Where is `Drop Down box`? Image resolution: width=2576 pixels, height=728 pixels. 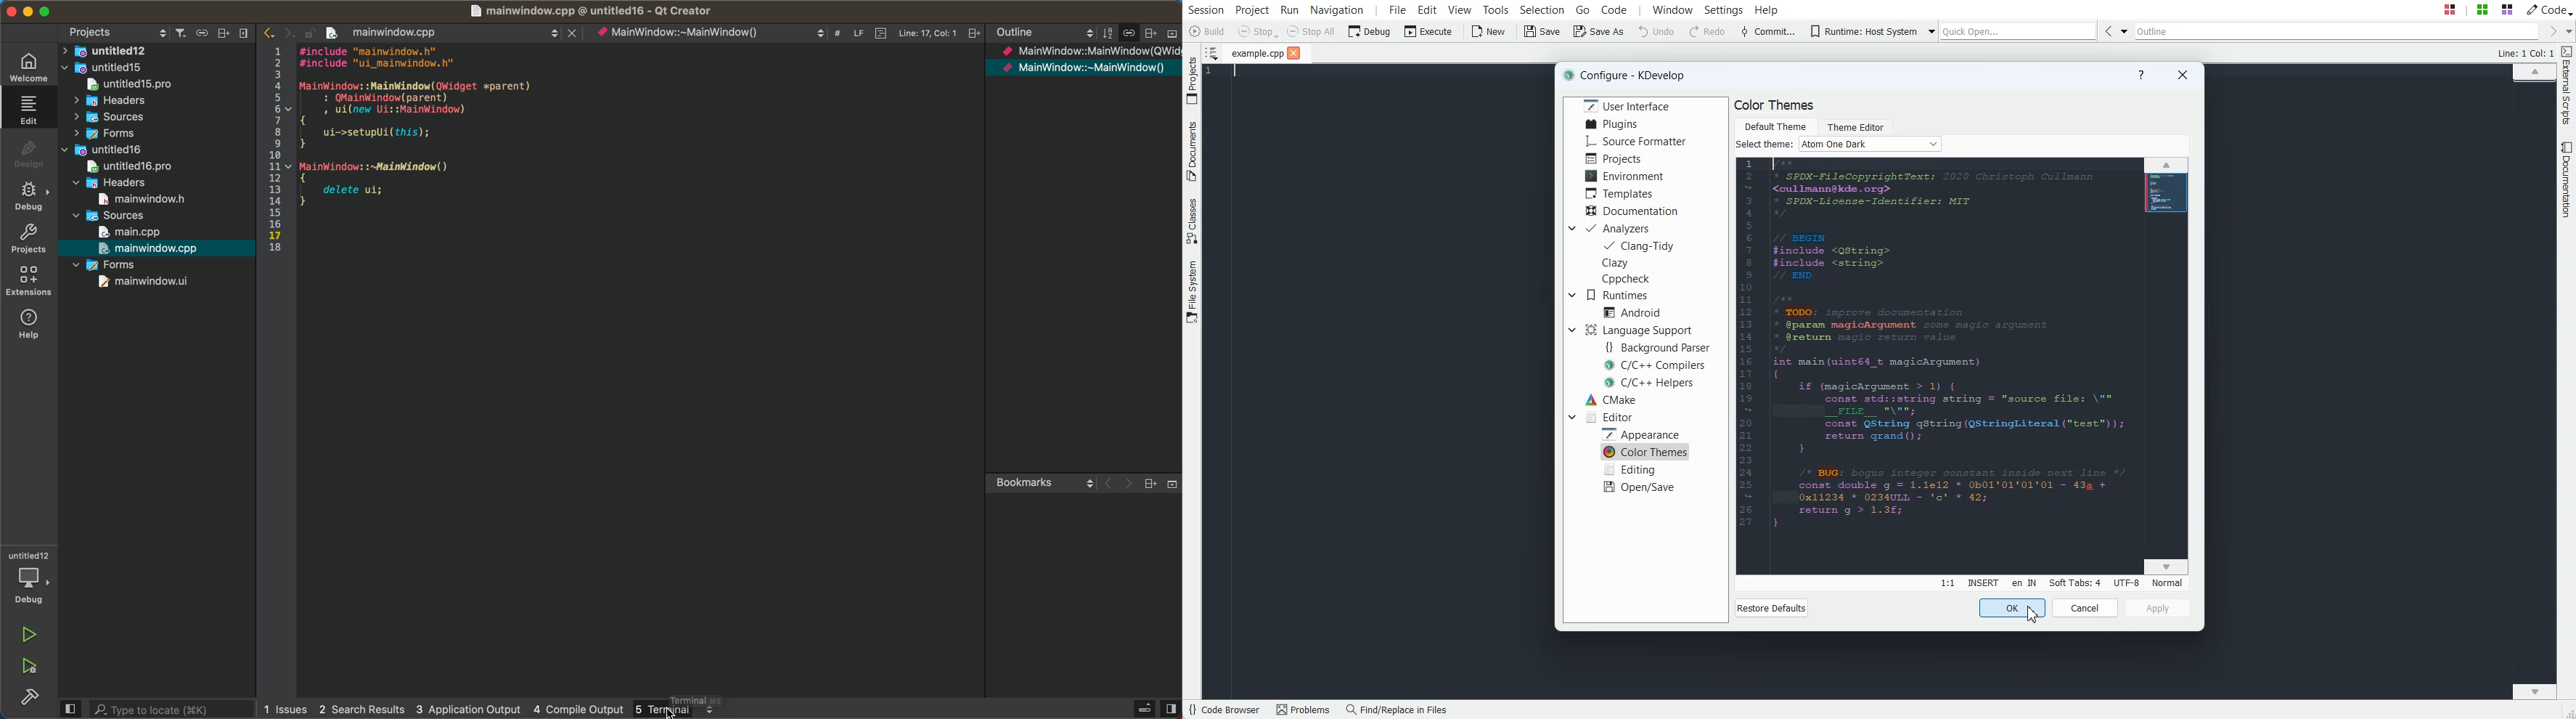
Drop Down box is located at coordinates (1571, 295).